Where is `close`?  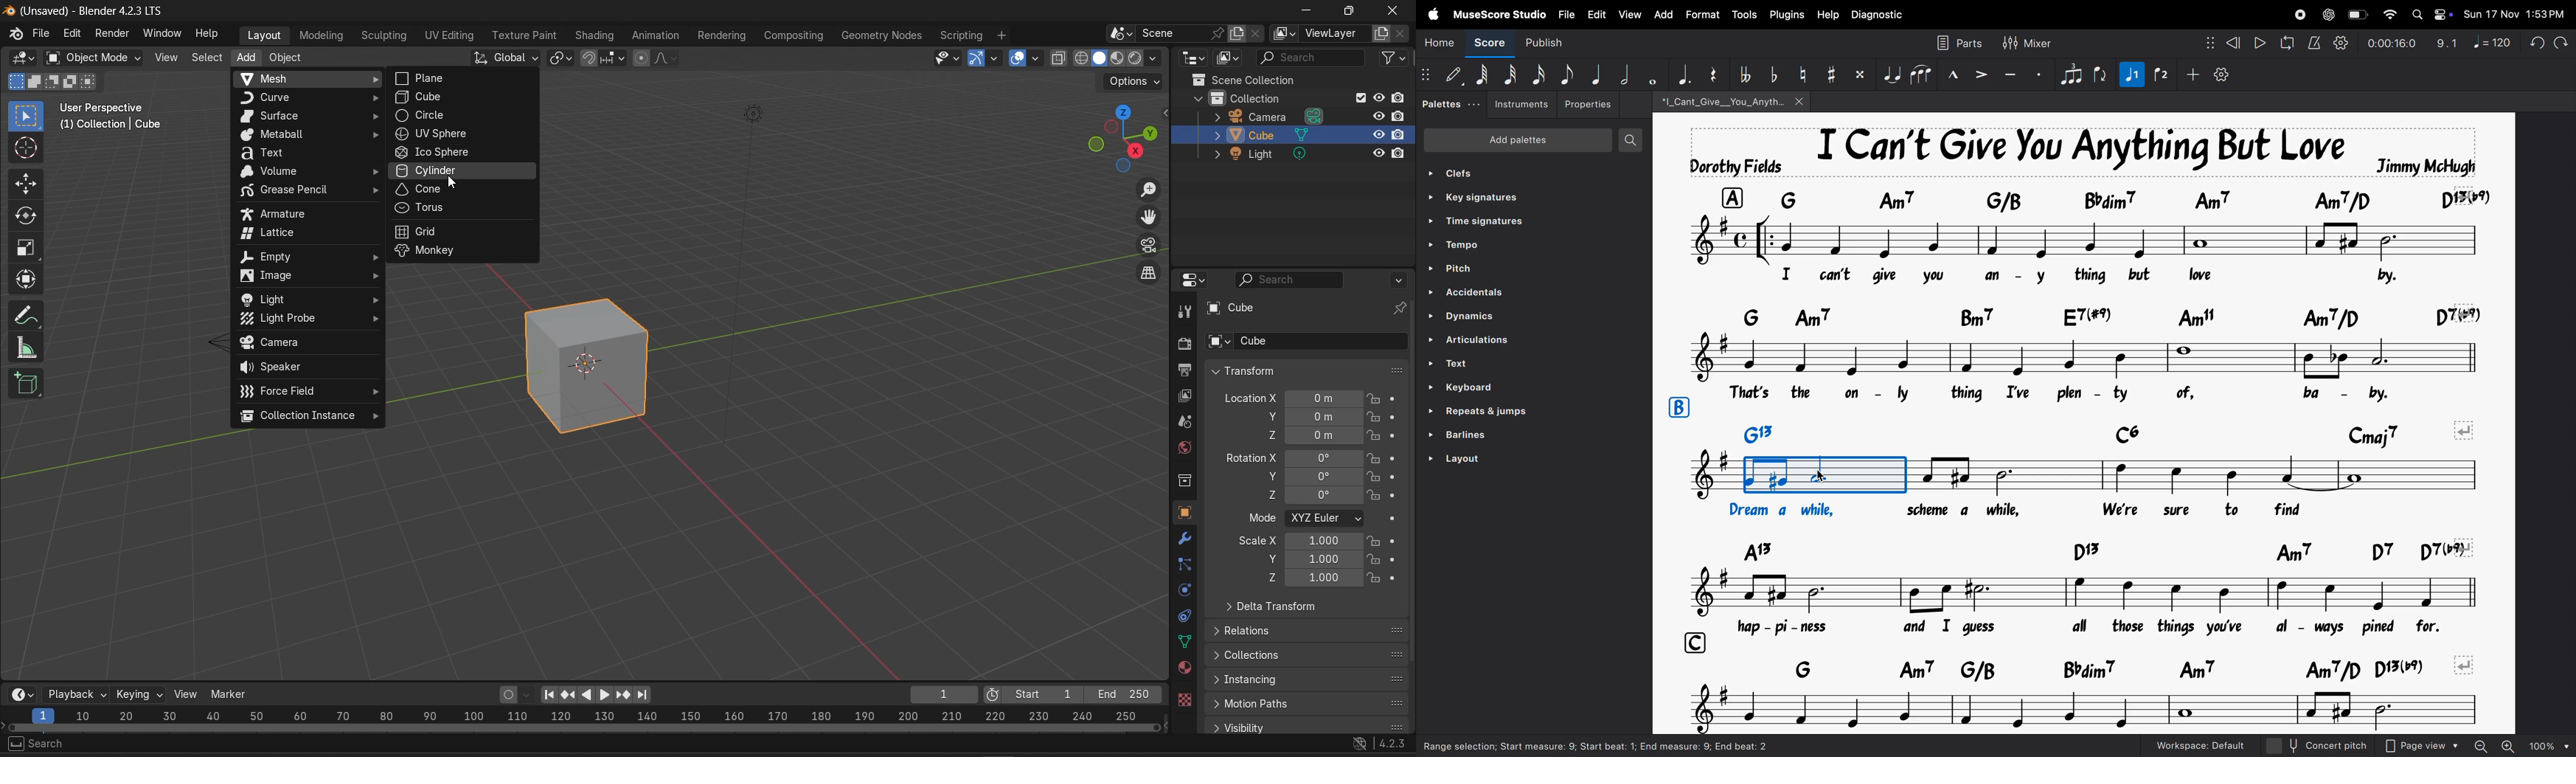 close is located at coordinates (1395, 11).